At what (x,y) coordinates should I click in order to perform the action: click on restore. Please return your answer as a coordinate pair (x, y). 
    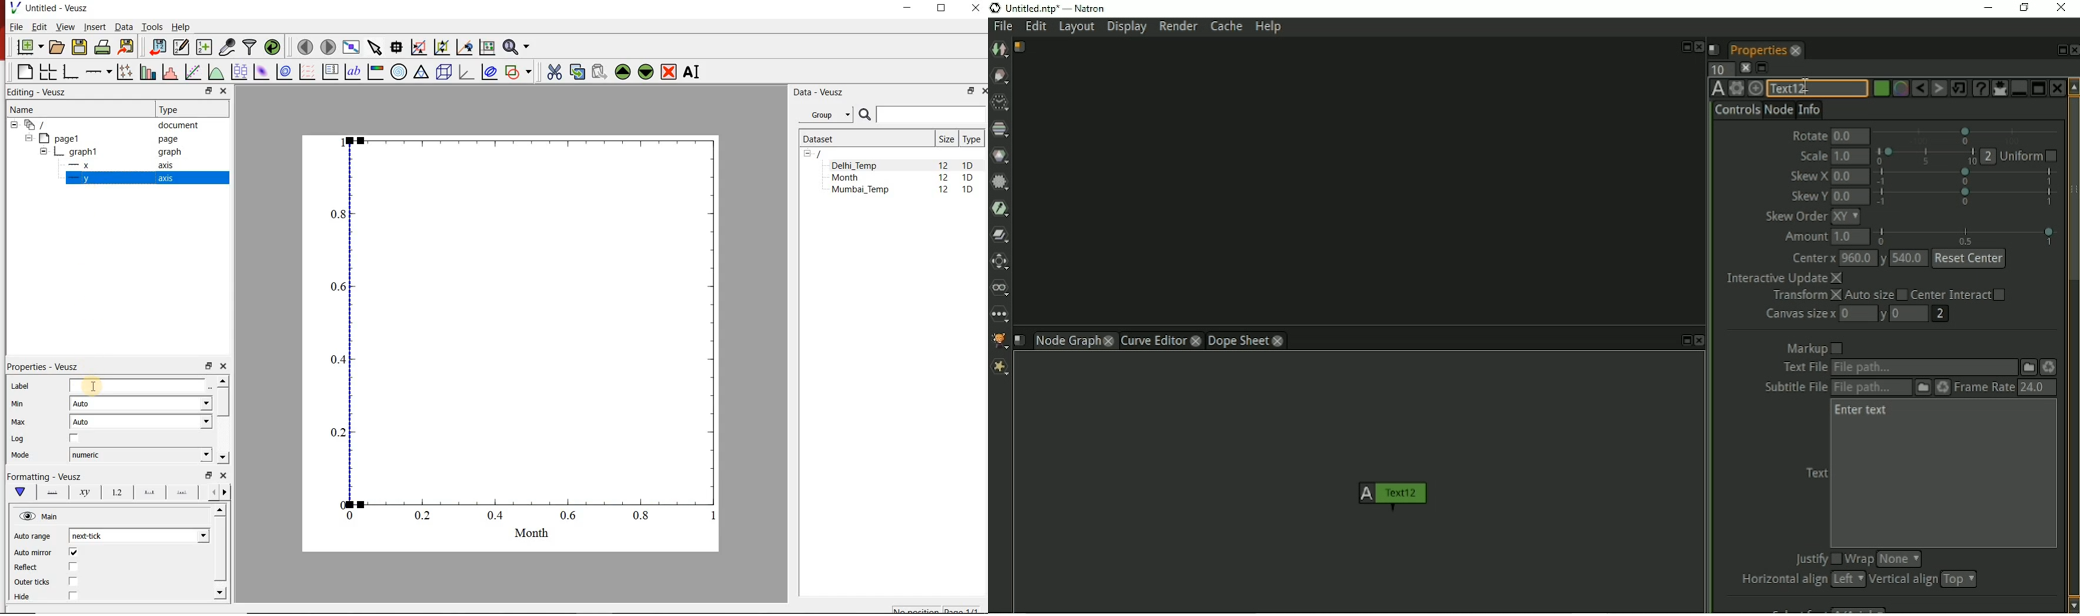
    Looking at the image, I should click on (208, 365).